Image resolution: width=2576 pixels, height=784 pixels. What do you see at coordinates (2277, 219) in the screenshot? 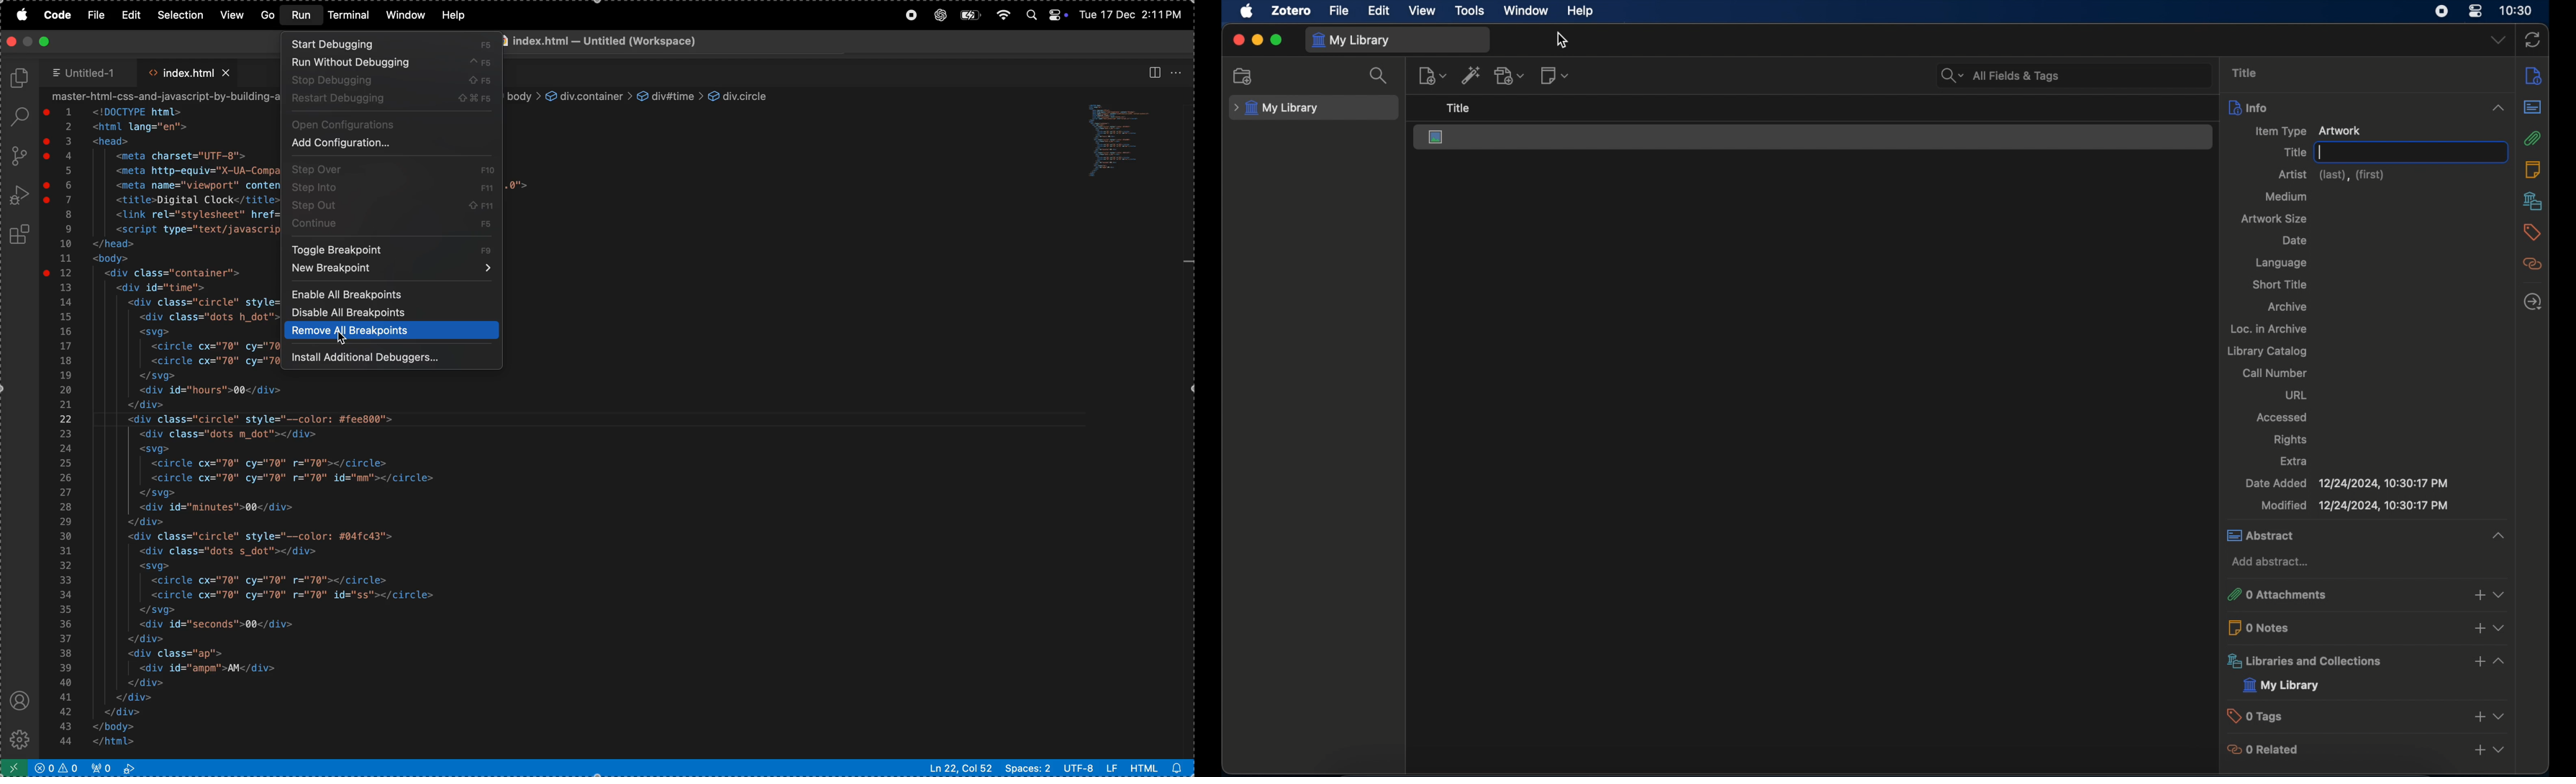
I see `artwork size` at bounding box center [2277, 219].